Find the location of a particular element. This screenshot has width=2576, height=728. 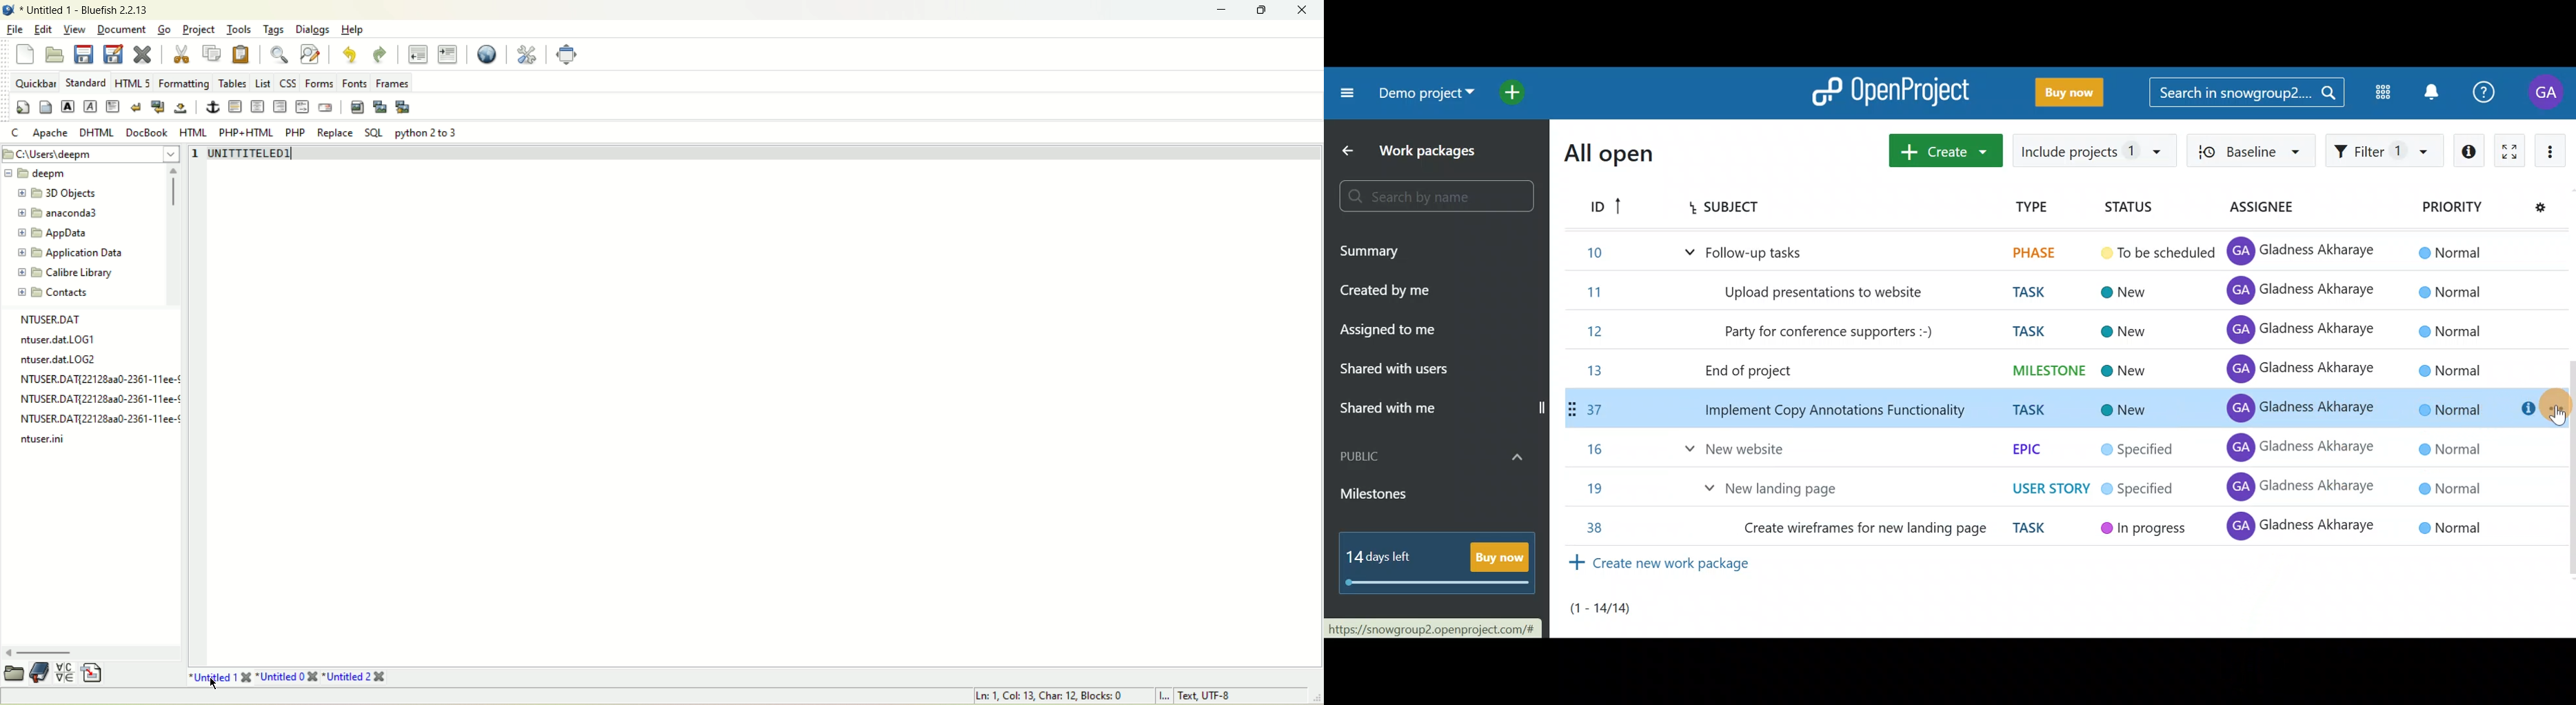

Specified is located at coordinates (2137, 451).